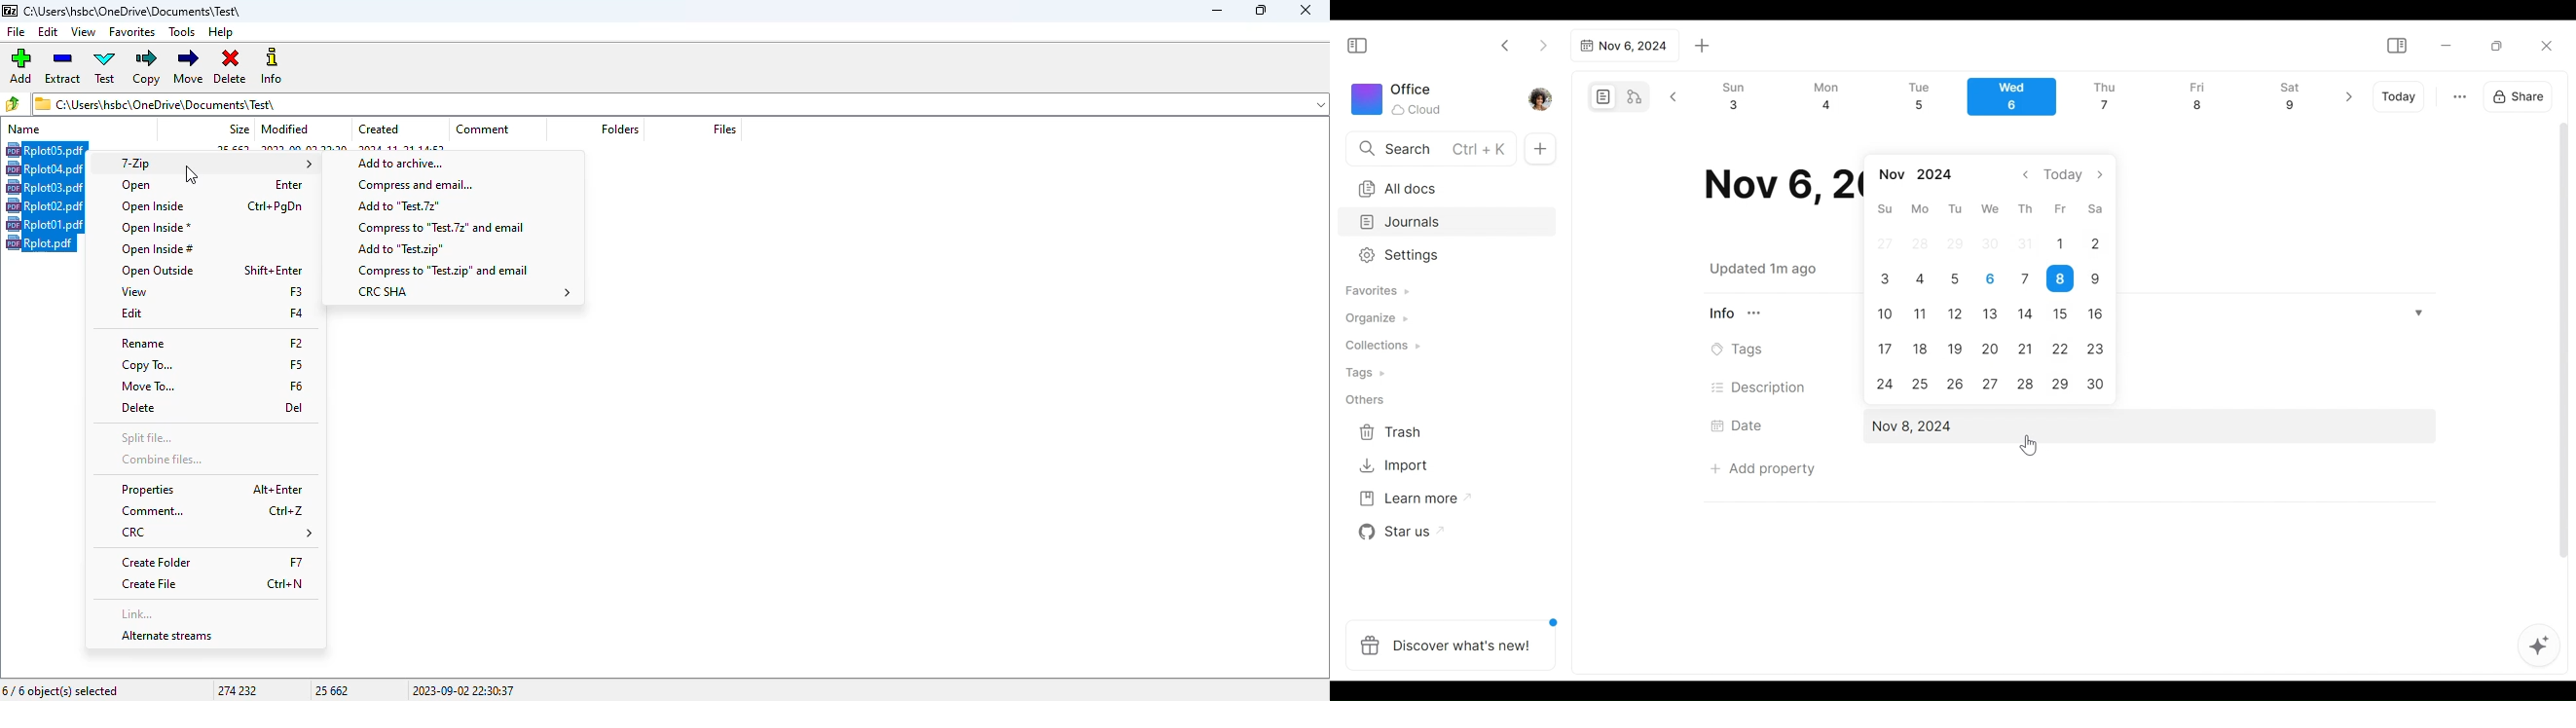 Image resolution: width=2576 pixels, height=728 pixels. I want to click on 274 232, so click(237, 690).